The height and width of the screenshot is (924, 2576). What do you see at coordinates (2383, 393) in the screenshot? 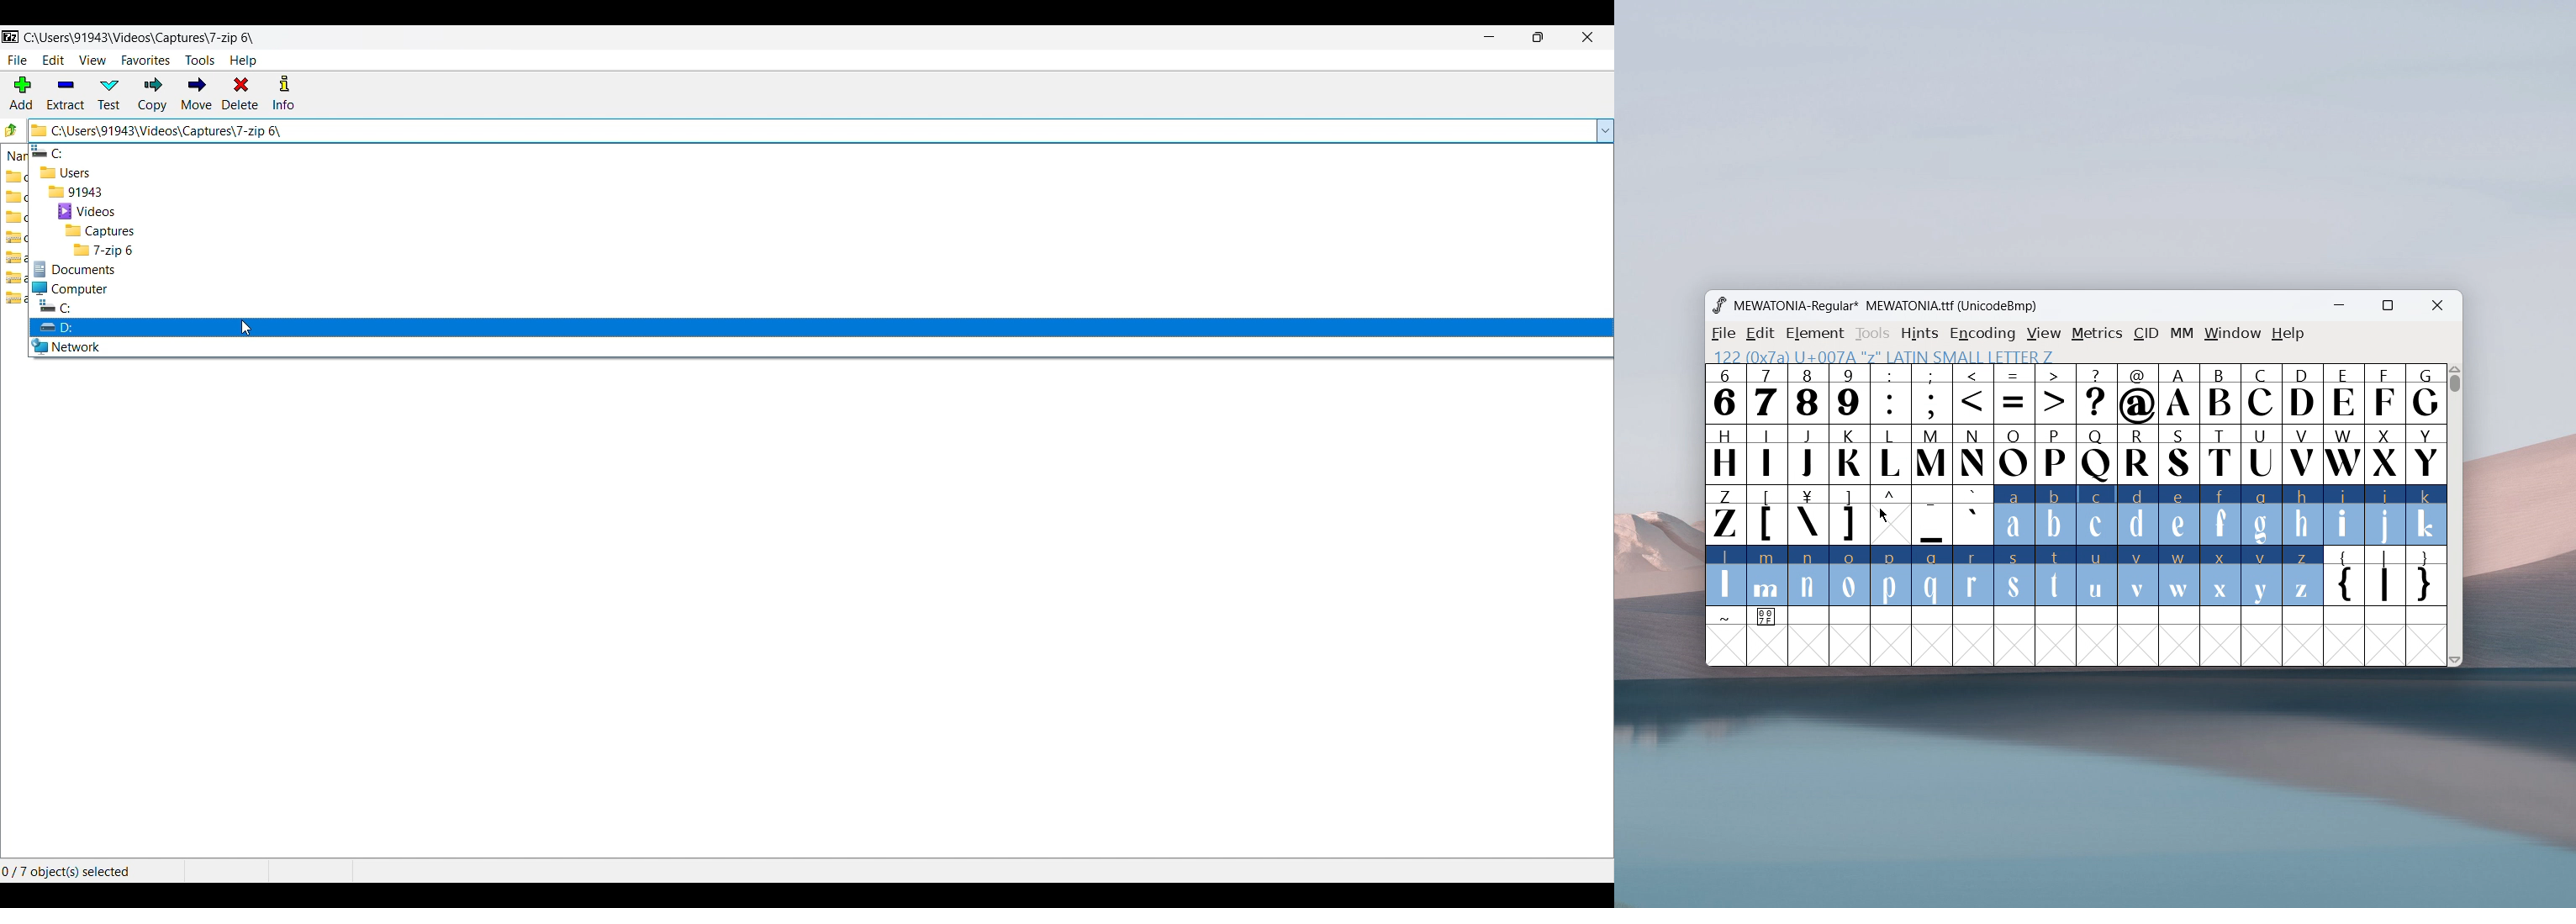
I see `F` at bounding box center [2383, 393].